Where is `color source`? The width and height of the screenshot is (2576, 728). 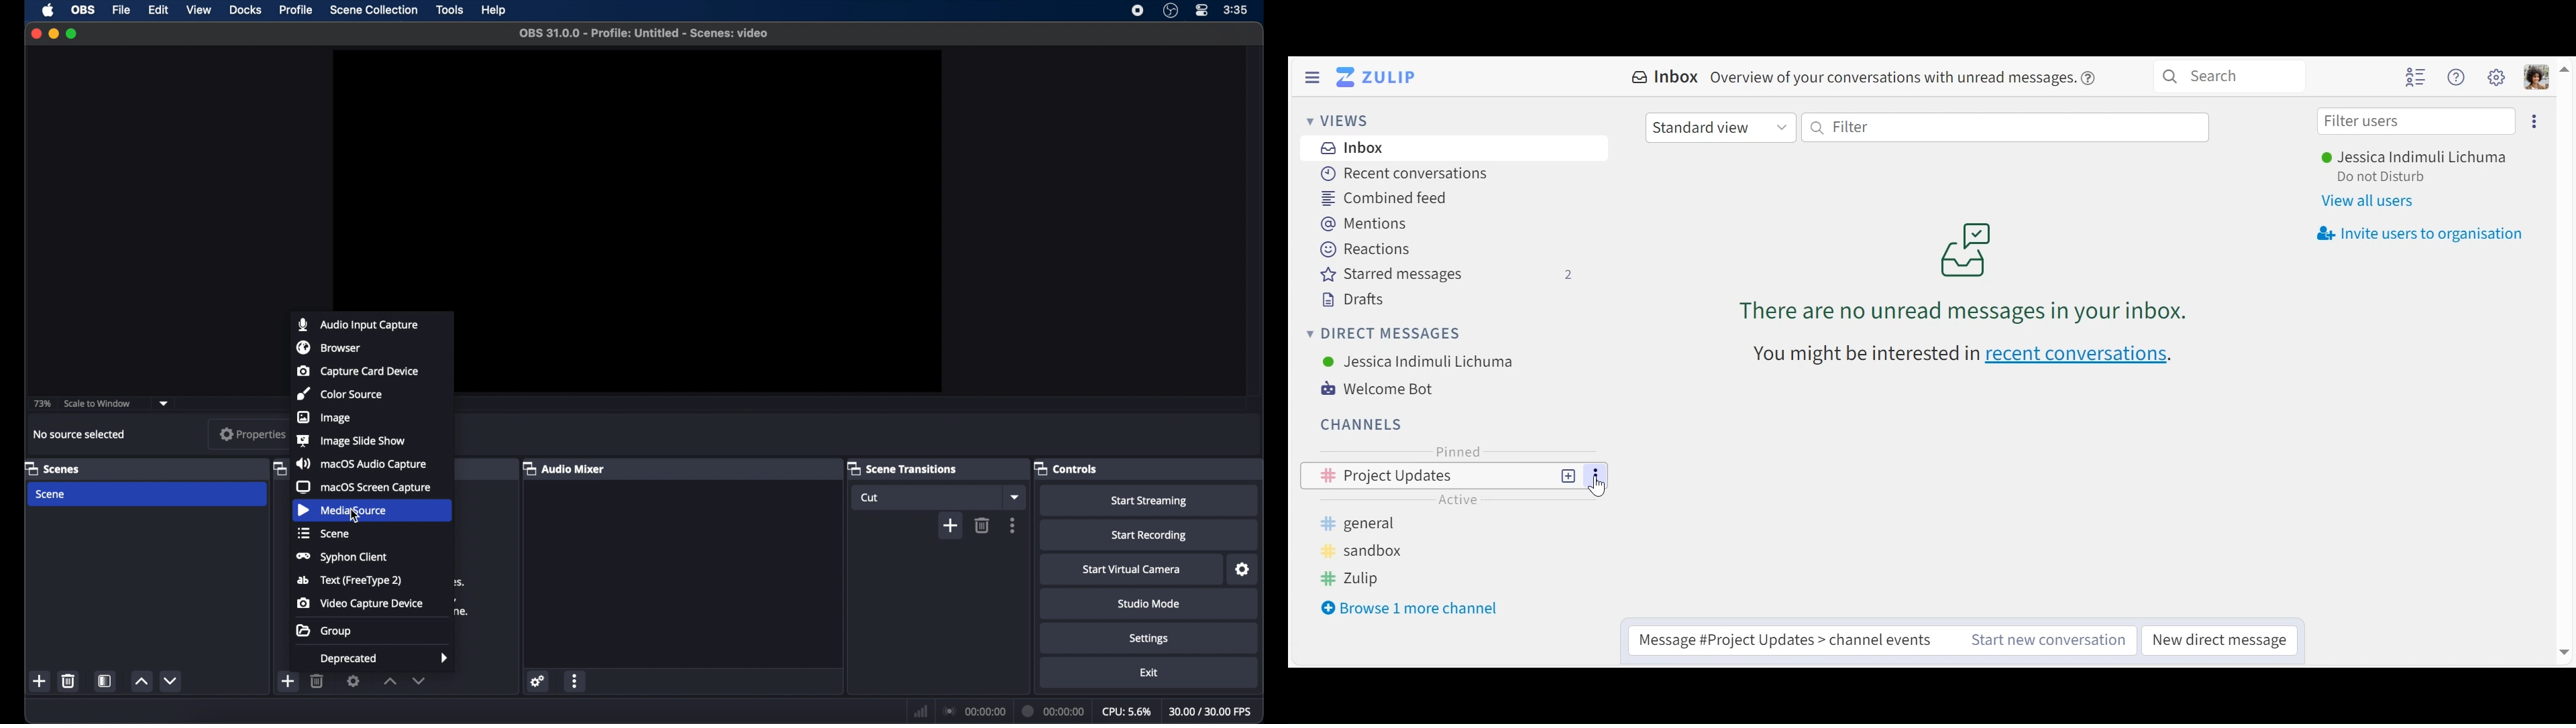
color source is located at coordinates (341, 394).